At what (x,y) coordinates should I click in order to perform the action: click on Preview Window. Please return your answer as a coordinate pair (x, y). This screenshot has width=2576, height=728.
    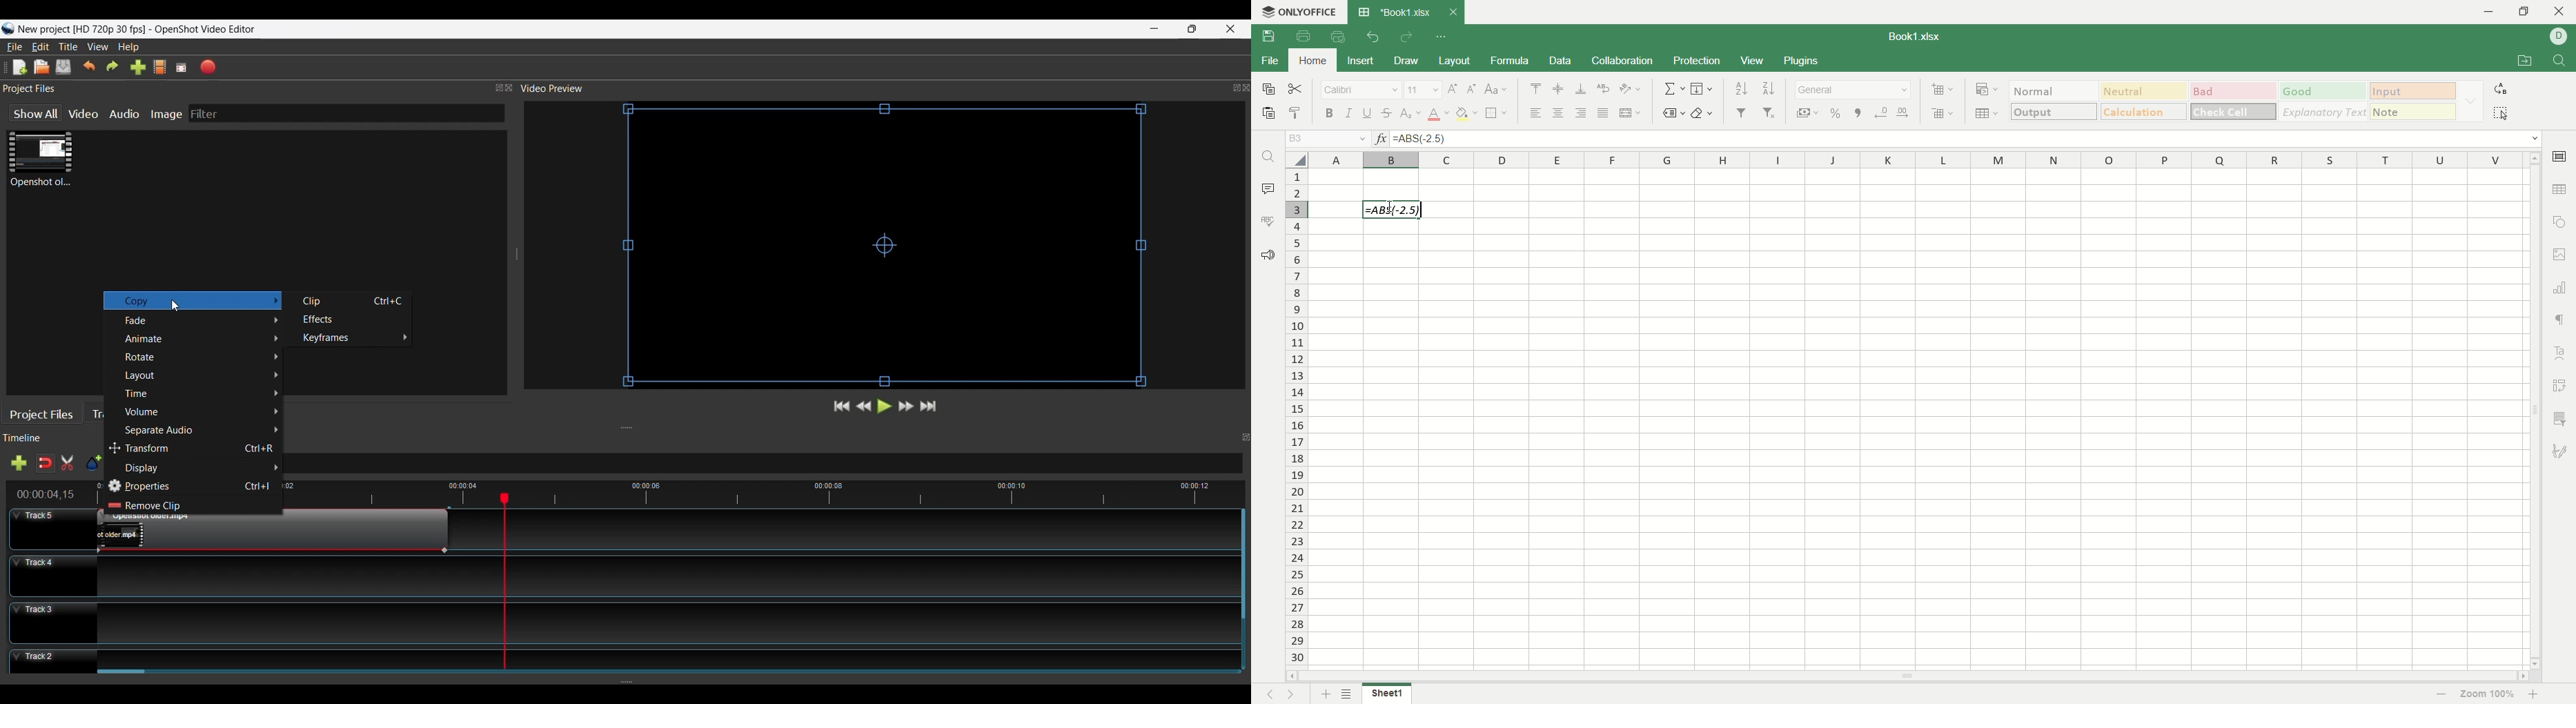
    Looking at the image, I should click on (888, 247).